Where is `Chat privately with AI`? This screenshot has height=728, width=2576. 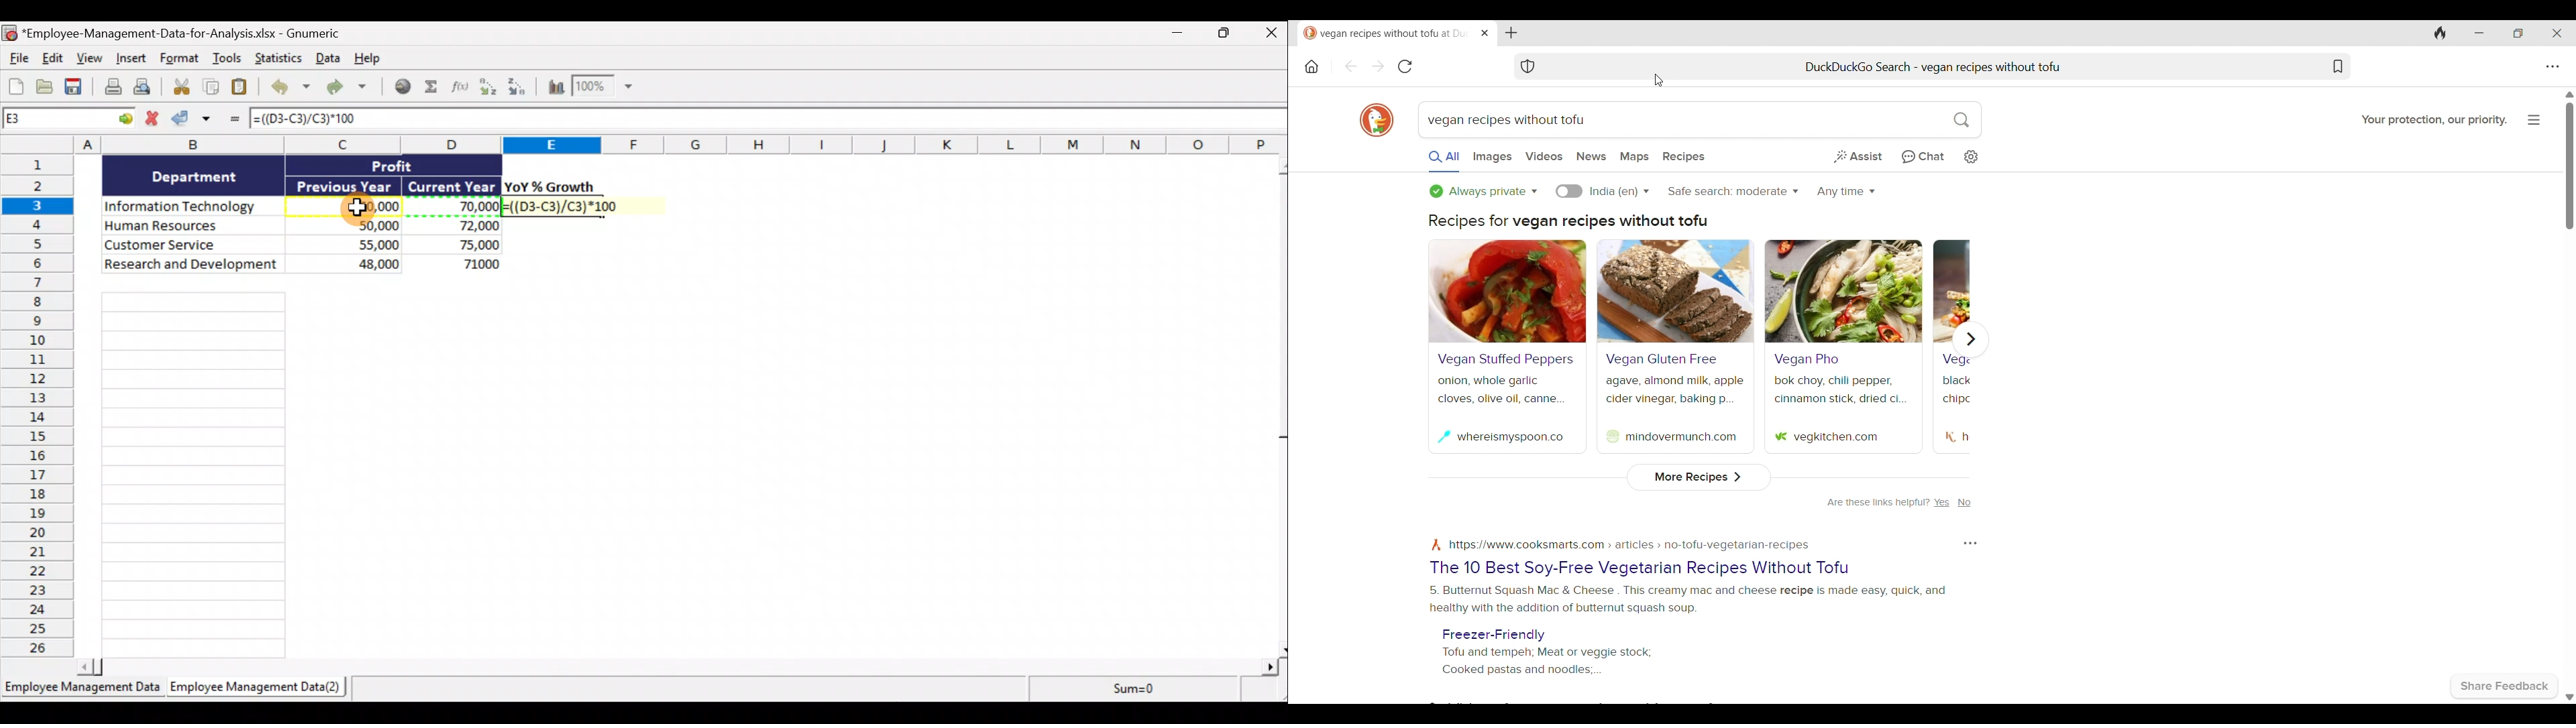 Chat privately with AI is located at coordinates (1923, 158).